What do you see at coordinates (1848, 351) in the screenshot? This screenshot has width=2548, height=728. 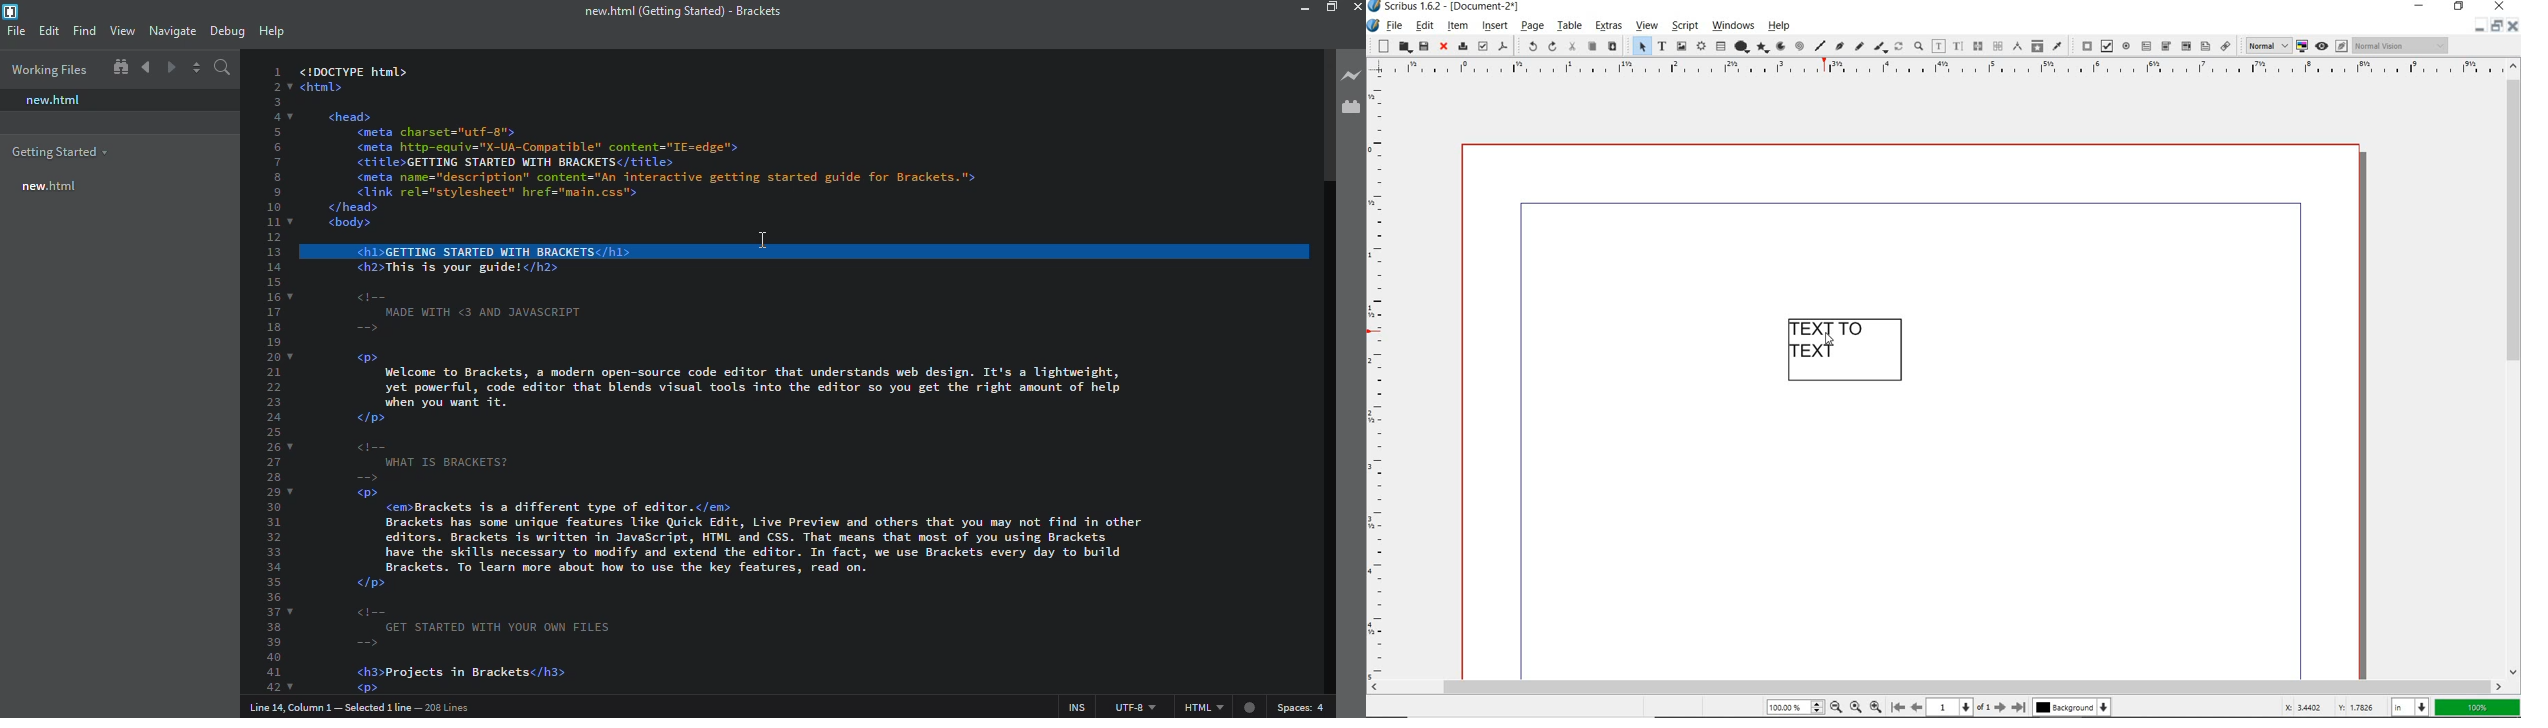 I see `text frame` at bounding box center [1848, 351].